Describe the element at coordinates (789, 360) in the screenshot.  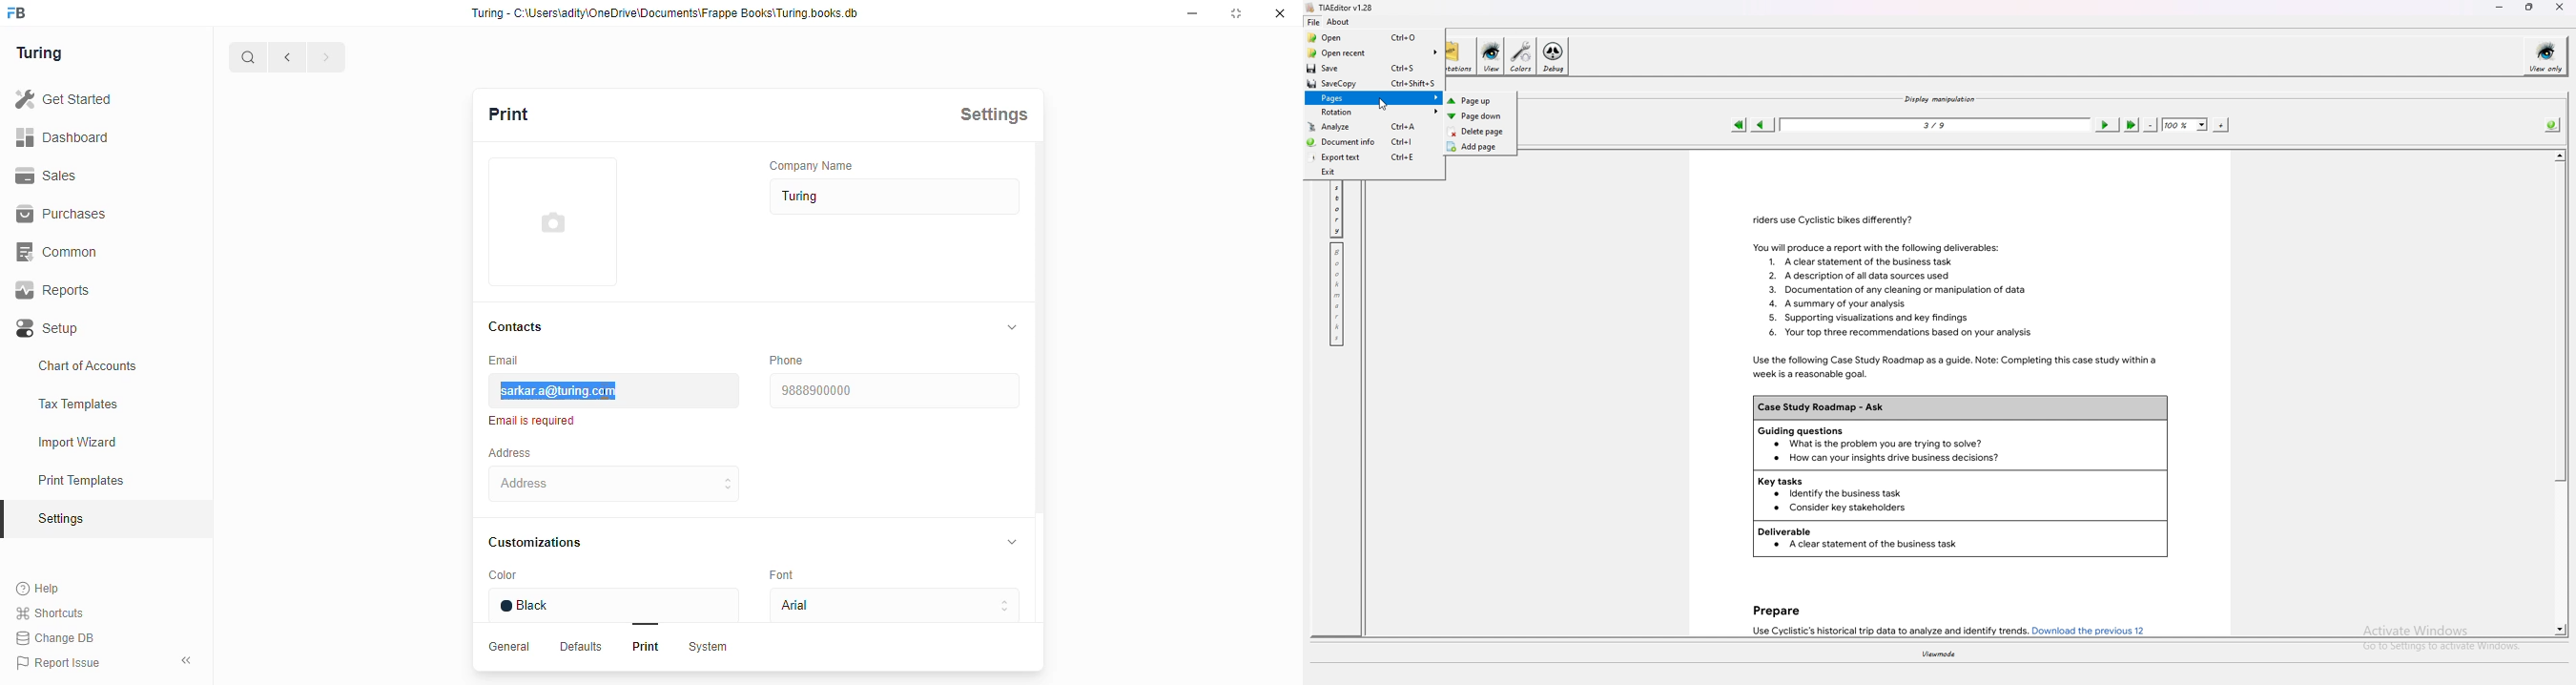
I see `‘Phone` at that location.